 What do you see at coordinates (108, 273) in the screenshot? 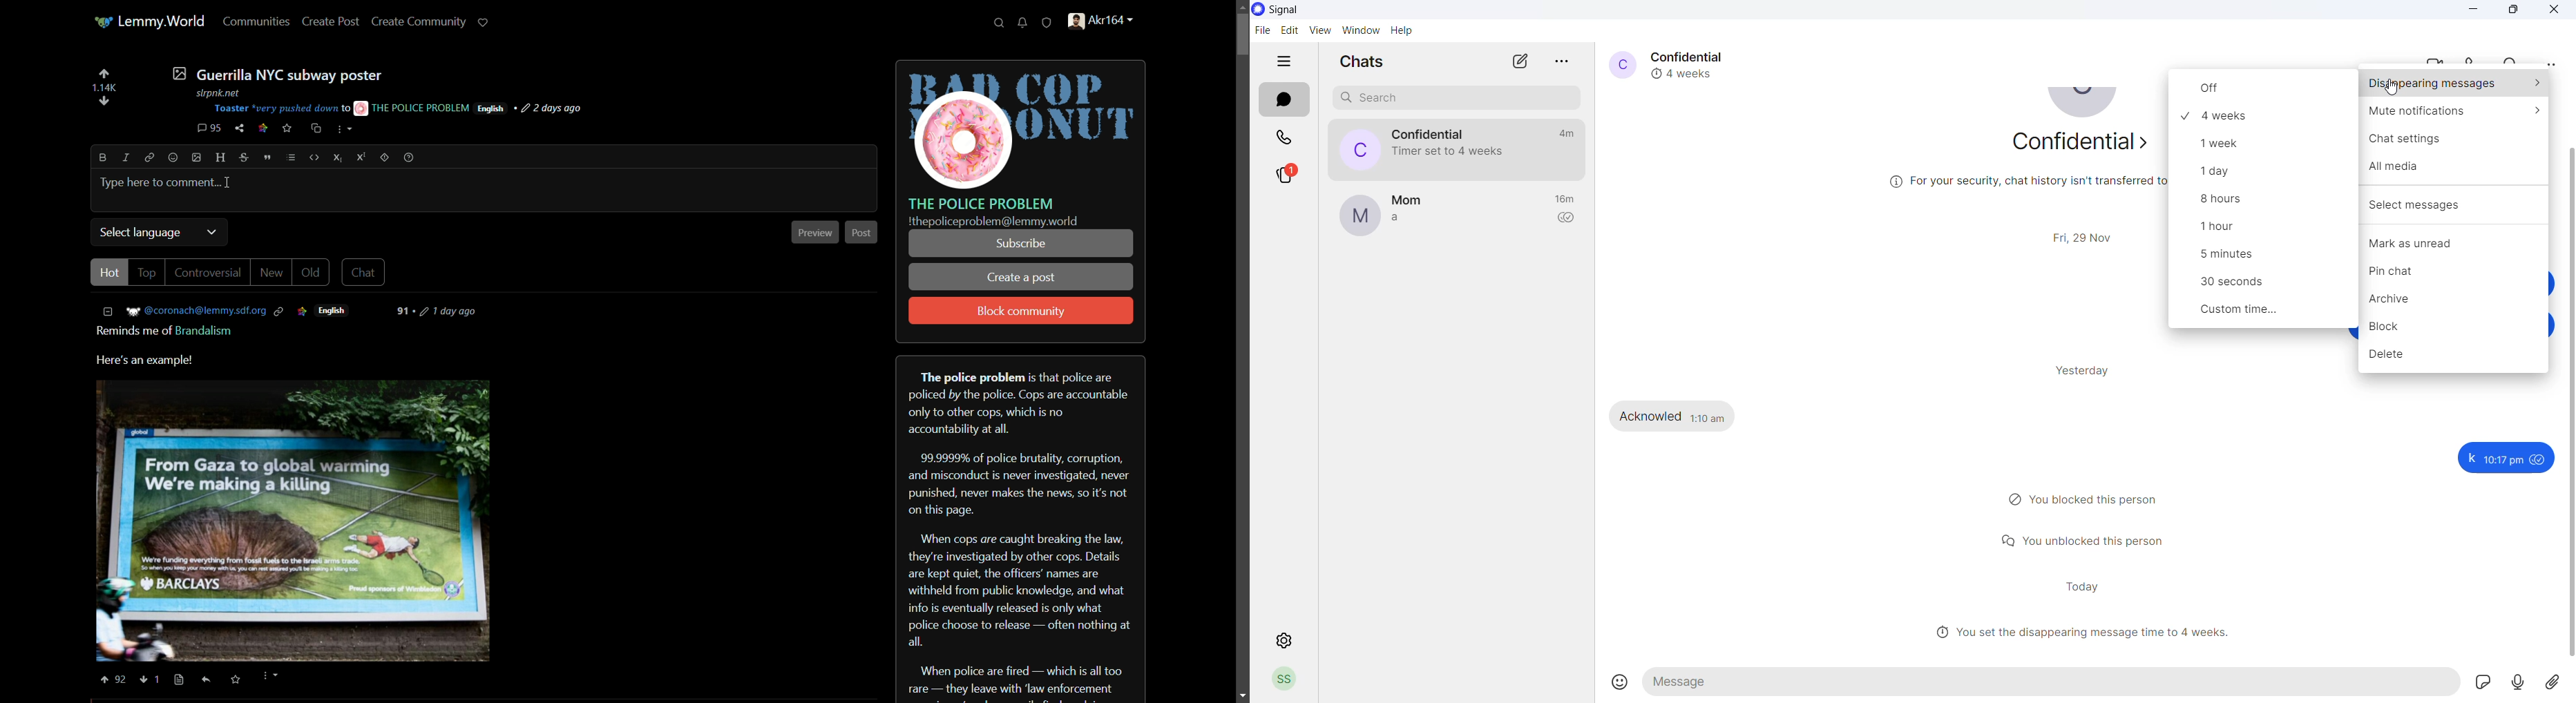
I see `hot` at bounding box center [108, 273].